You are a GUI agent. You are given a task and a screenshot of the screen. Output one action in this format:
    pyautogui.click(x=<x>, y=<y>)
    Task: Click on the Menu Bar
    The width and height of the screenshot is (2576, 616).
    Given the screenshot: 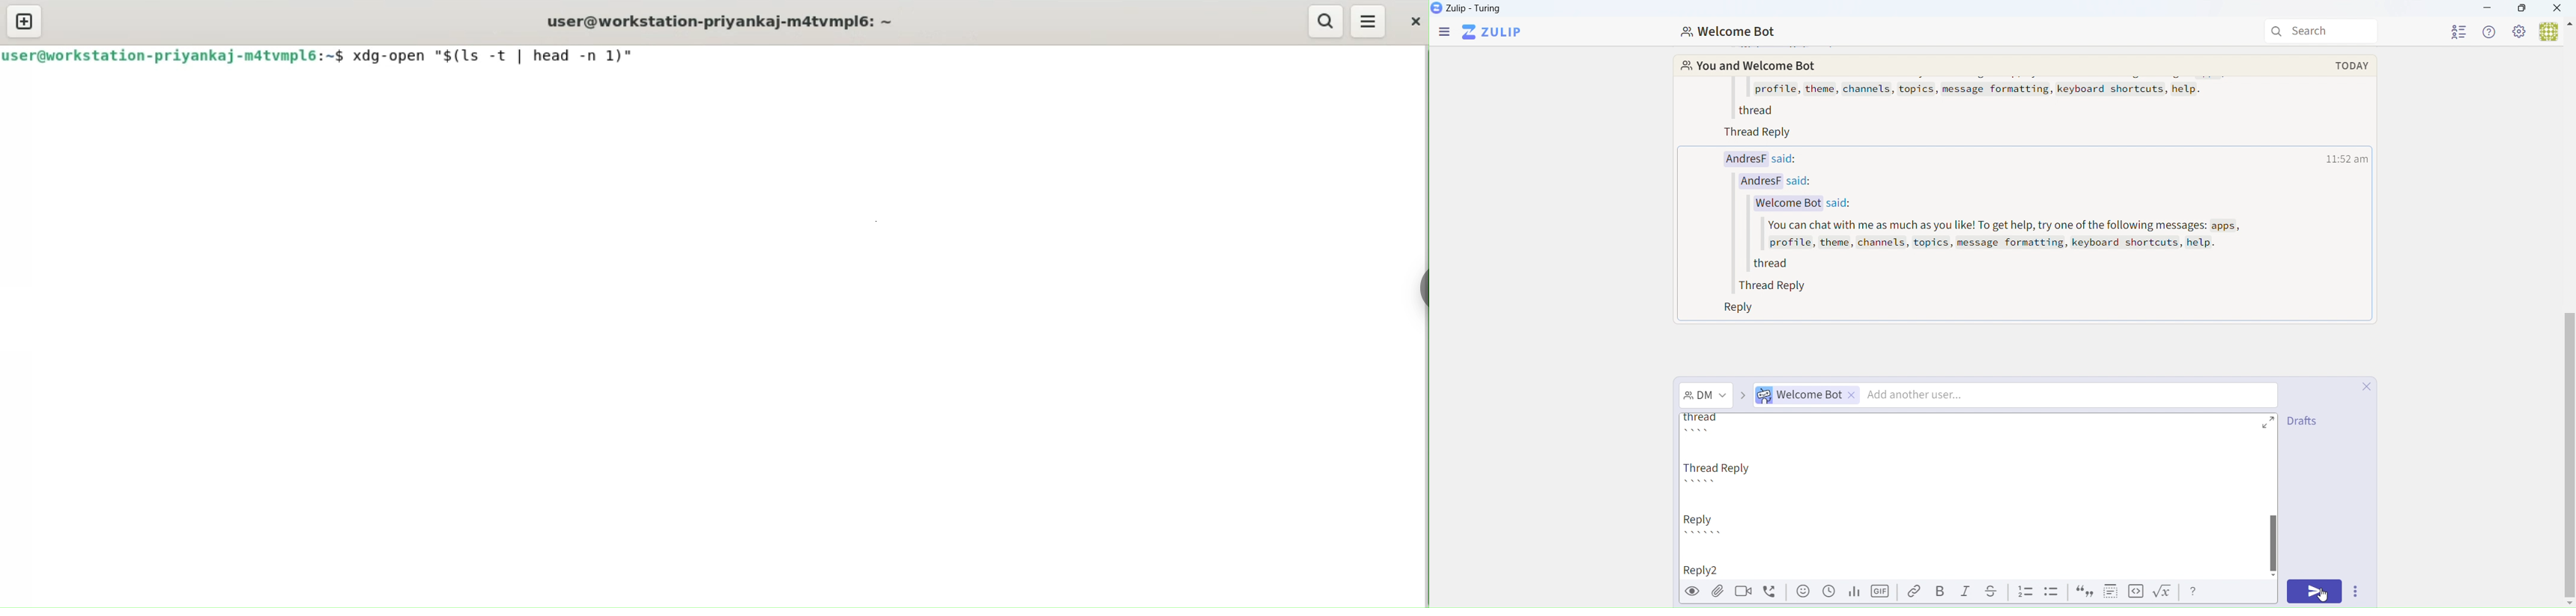 What is the action you would take?
    pyautogui.click(x=1445, y=34)
    